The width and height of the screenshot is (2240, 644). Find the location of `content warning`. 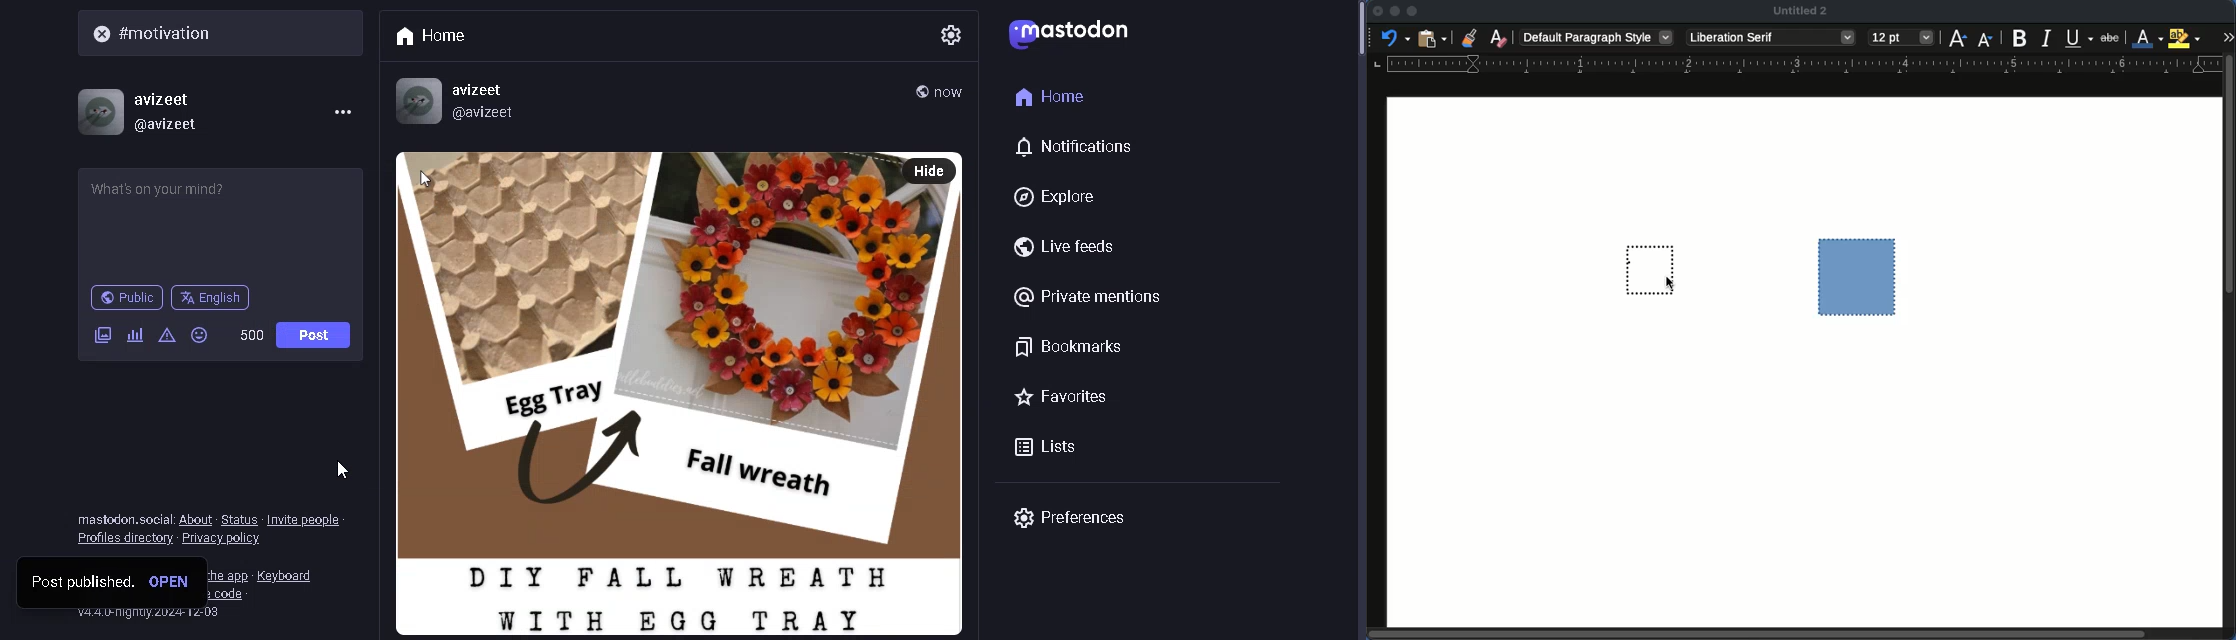

content warning is located at coordinates (170, 339).